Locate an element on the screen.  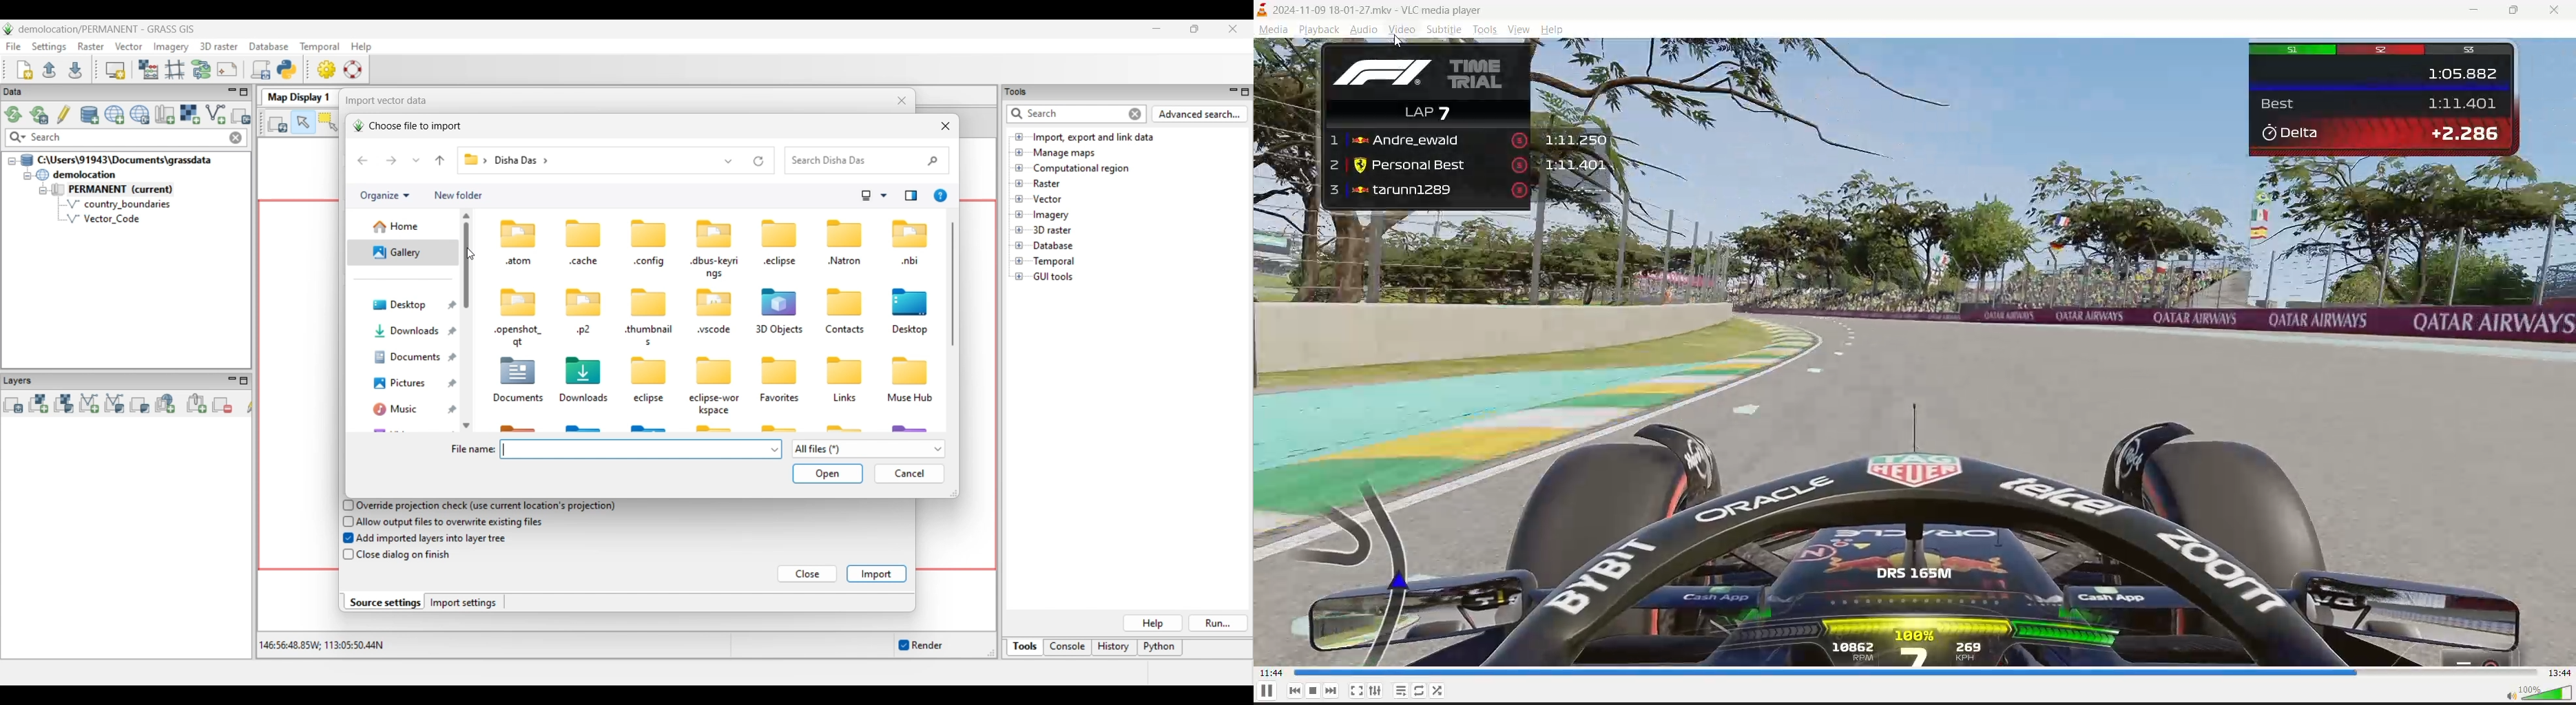
pause is located at coordinates (1263, 693).